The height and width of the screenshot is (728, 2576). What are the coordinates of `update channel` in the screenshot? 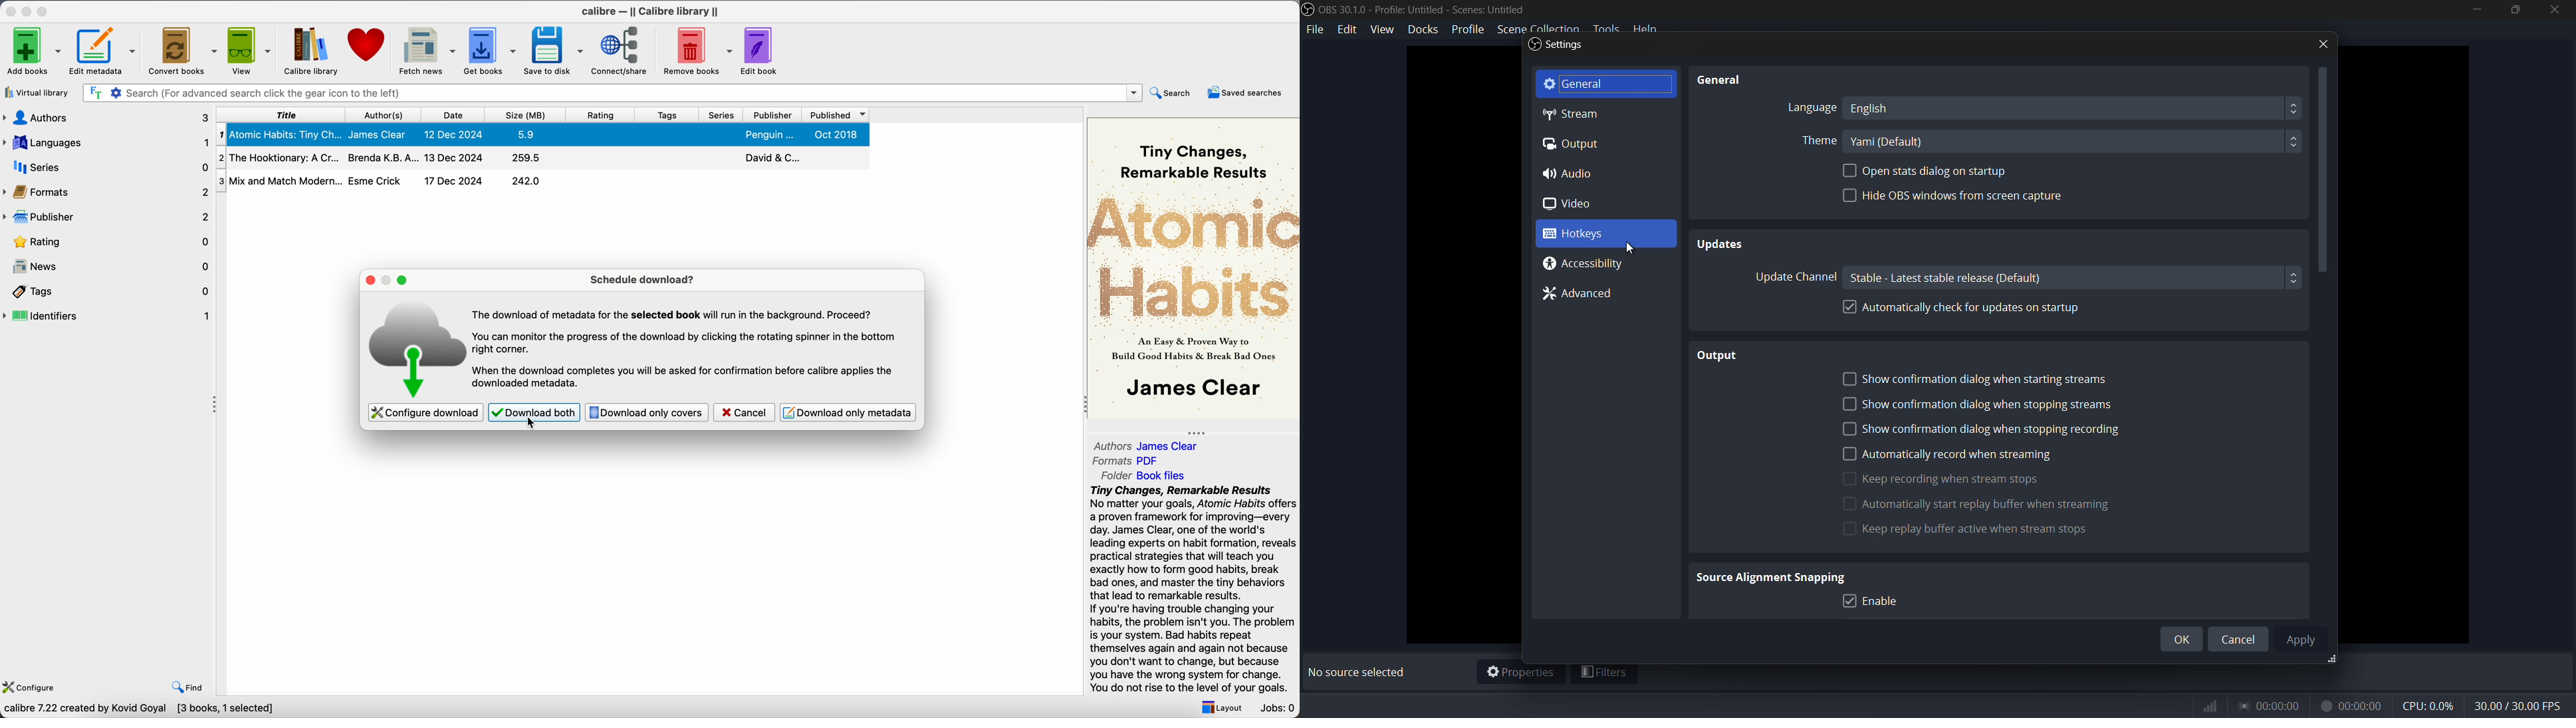 It's located at (1945, 279).